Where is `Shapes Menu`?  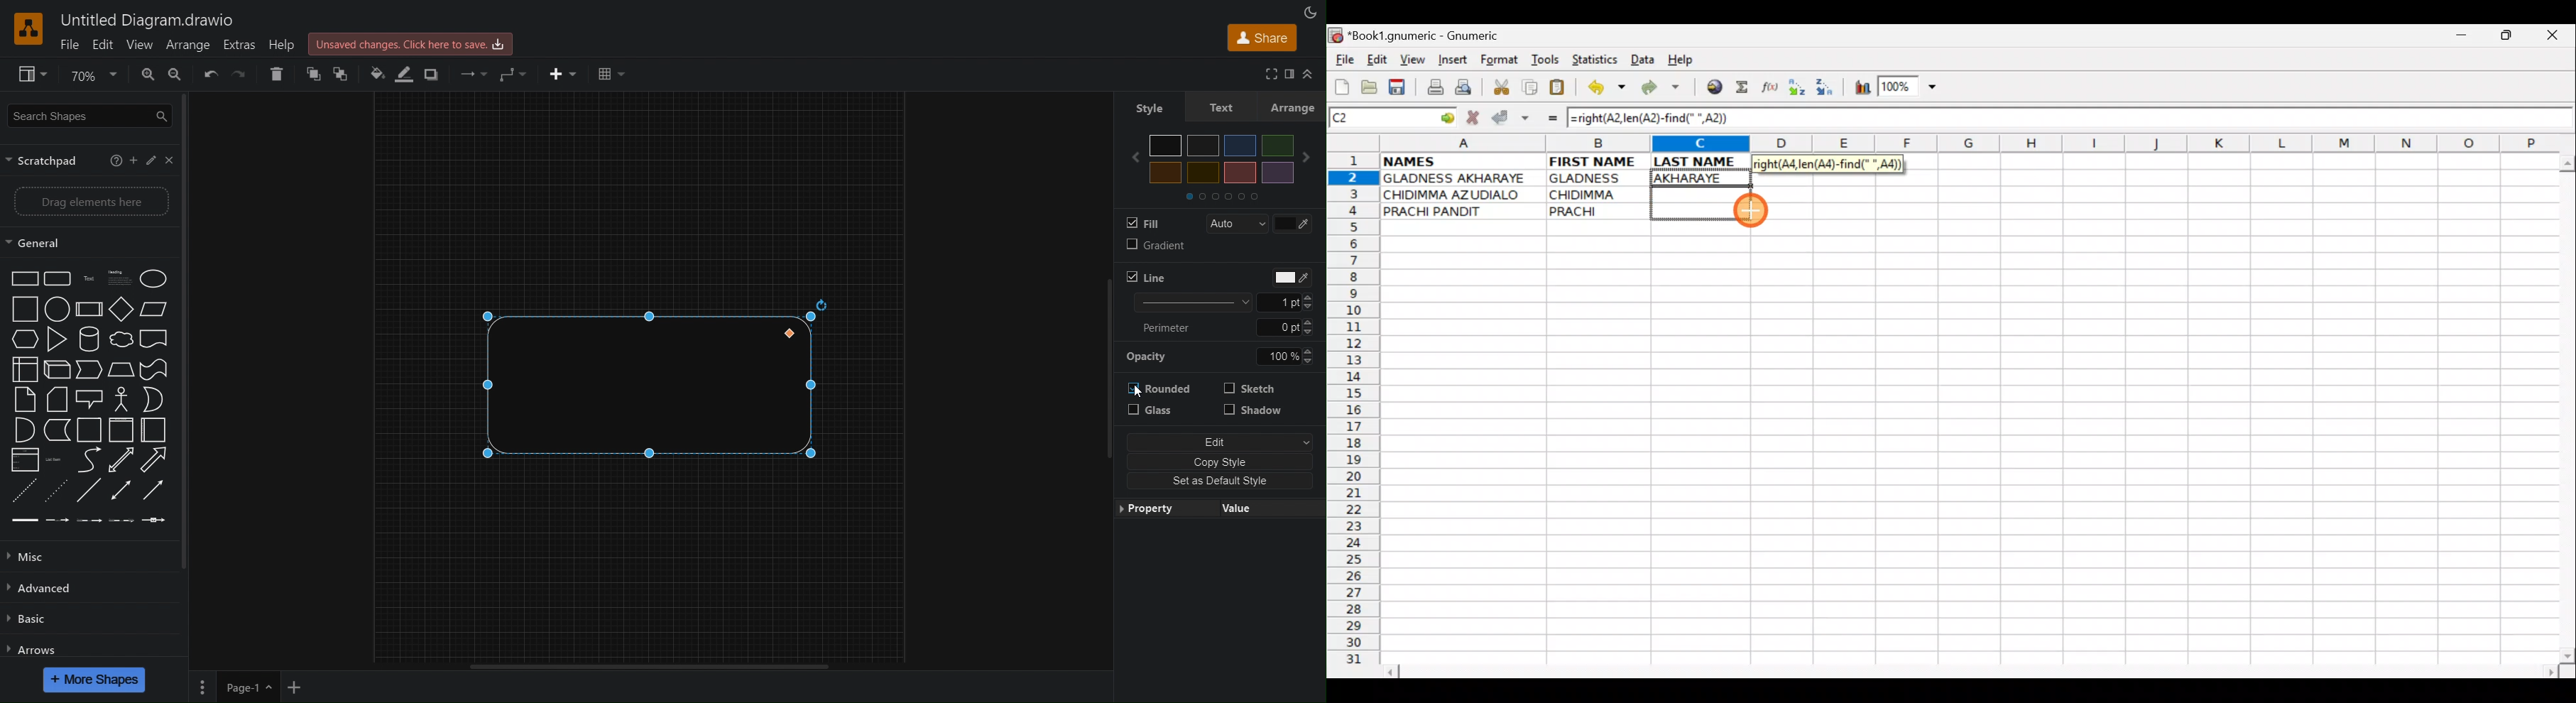
Shapes Menu is located at coordinates (86, 402).